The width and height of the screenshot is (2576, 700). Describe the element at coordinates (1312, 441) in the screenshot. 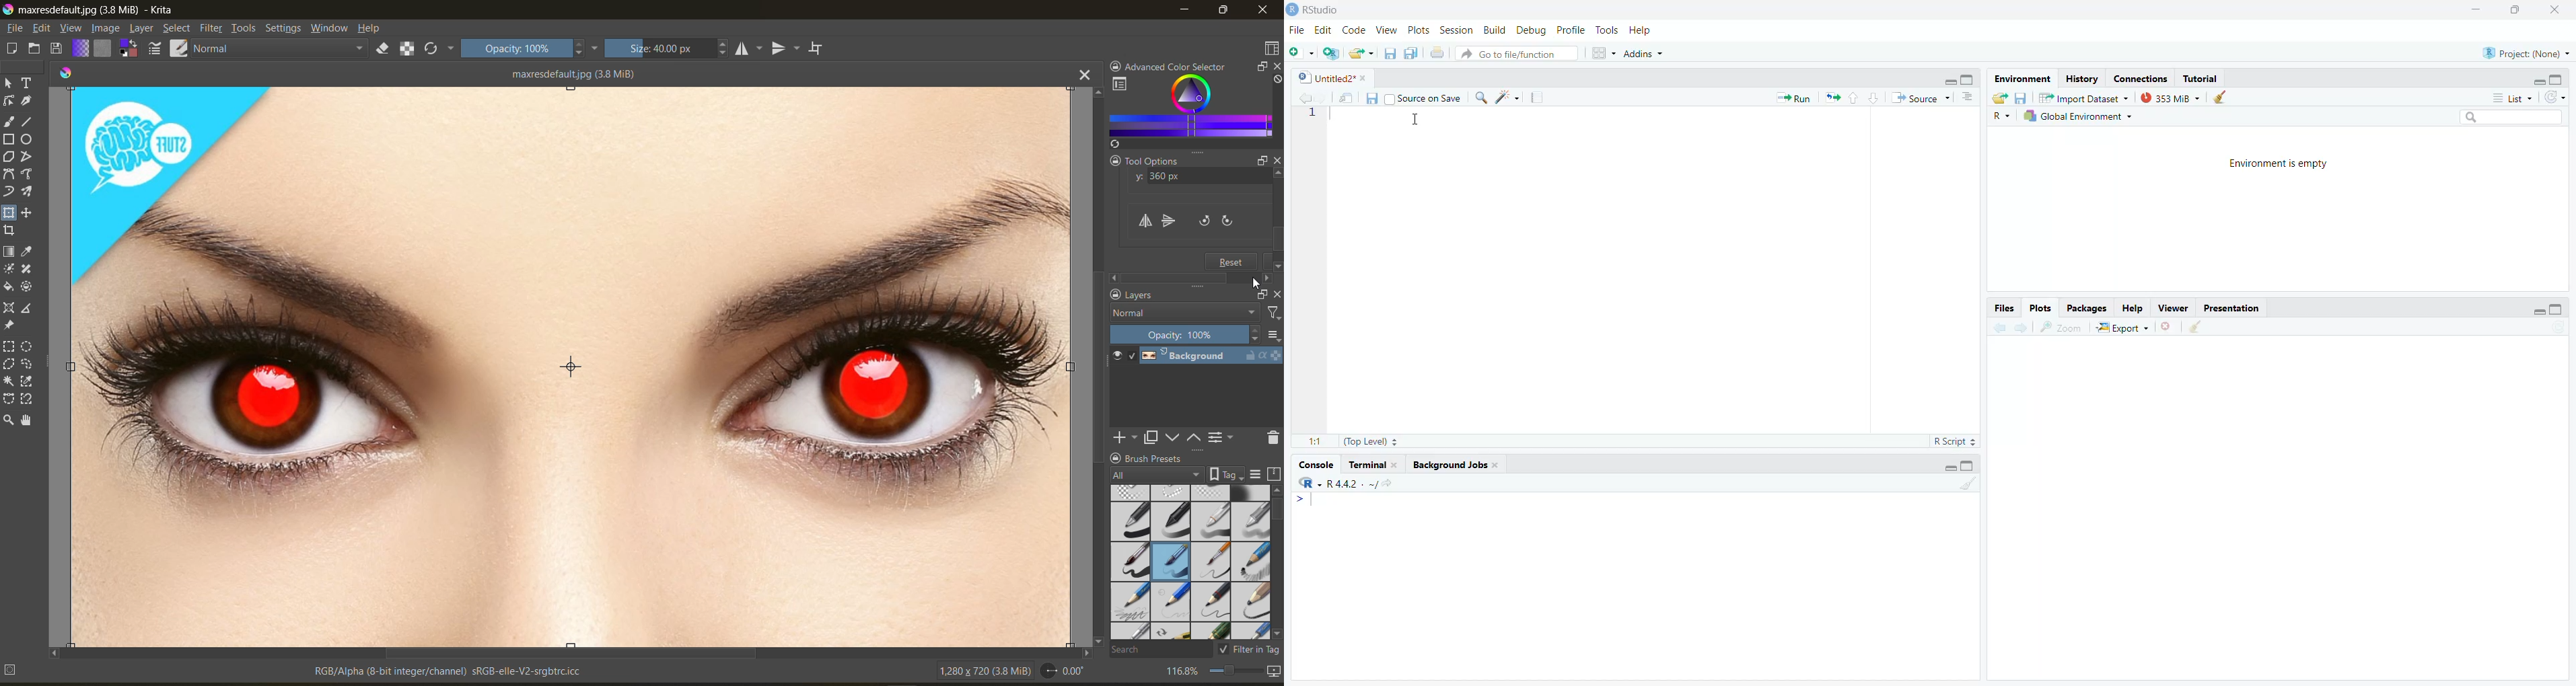

I see `1:1` at that location.